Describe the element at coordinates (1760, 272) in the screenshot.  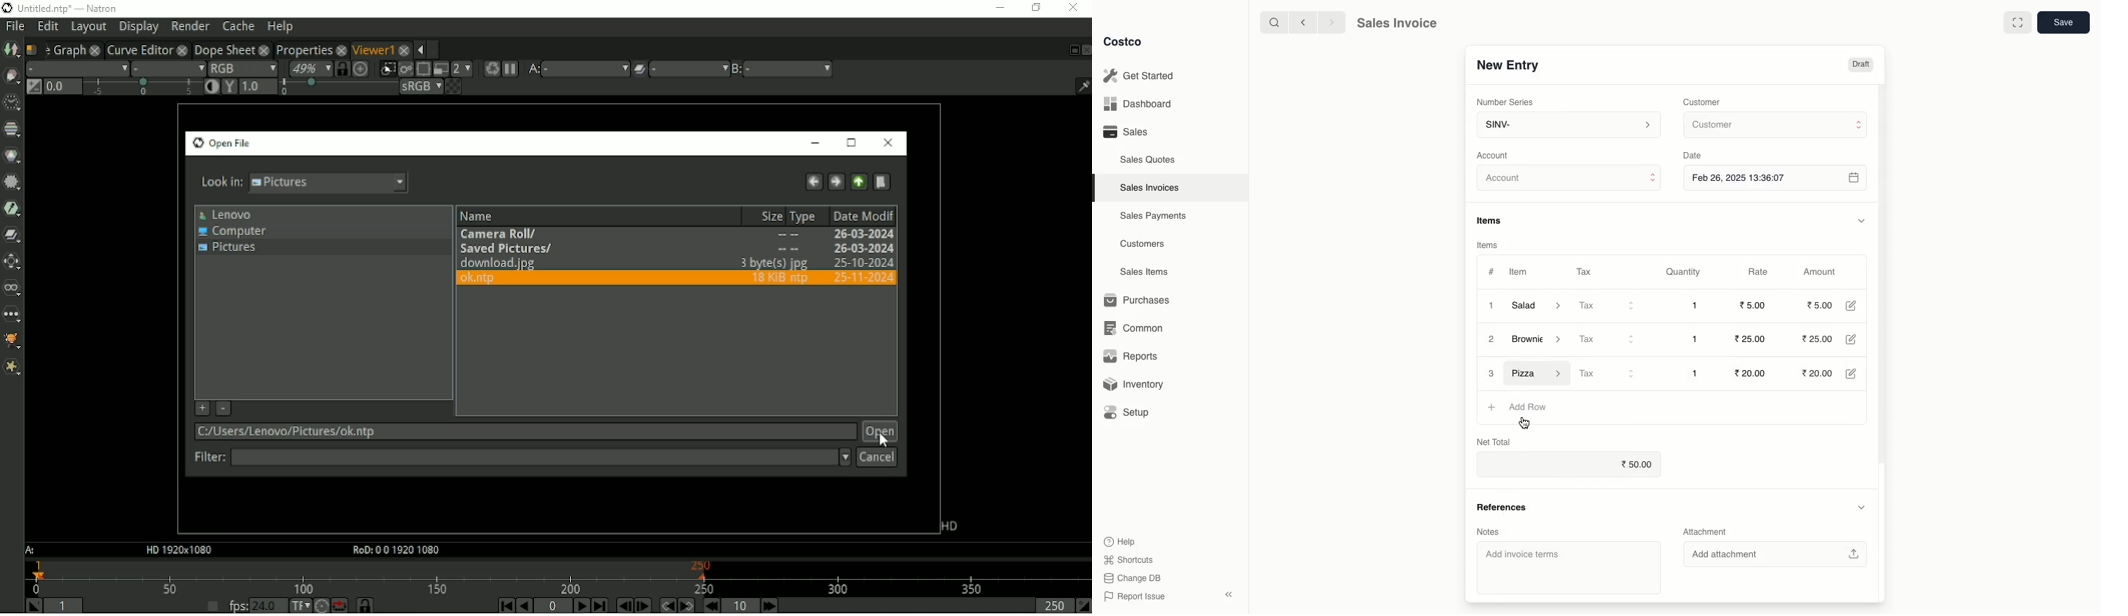
I see `Rate` at that location.